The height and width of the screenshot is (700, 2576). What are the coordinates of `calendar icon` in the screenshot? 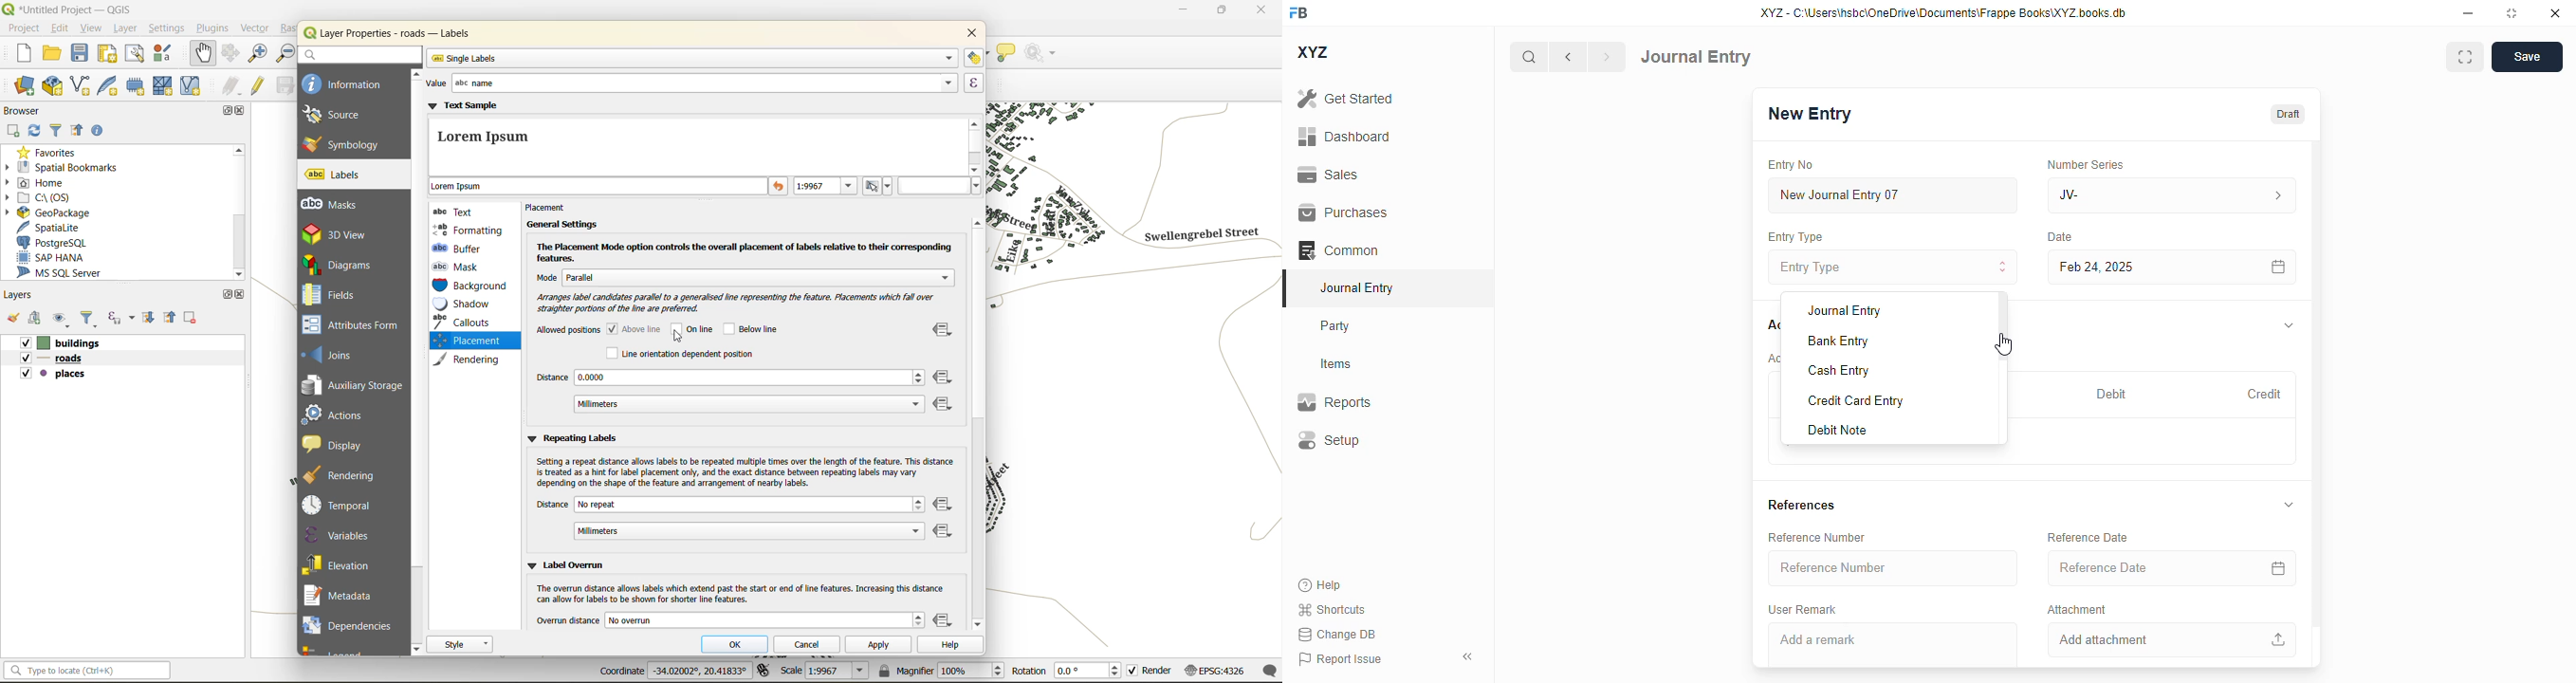 It's located at (2277, 568).